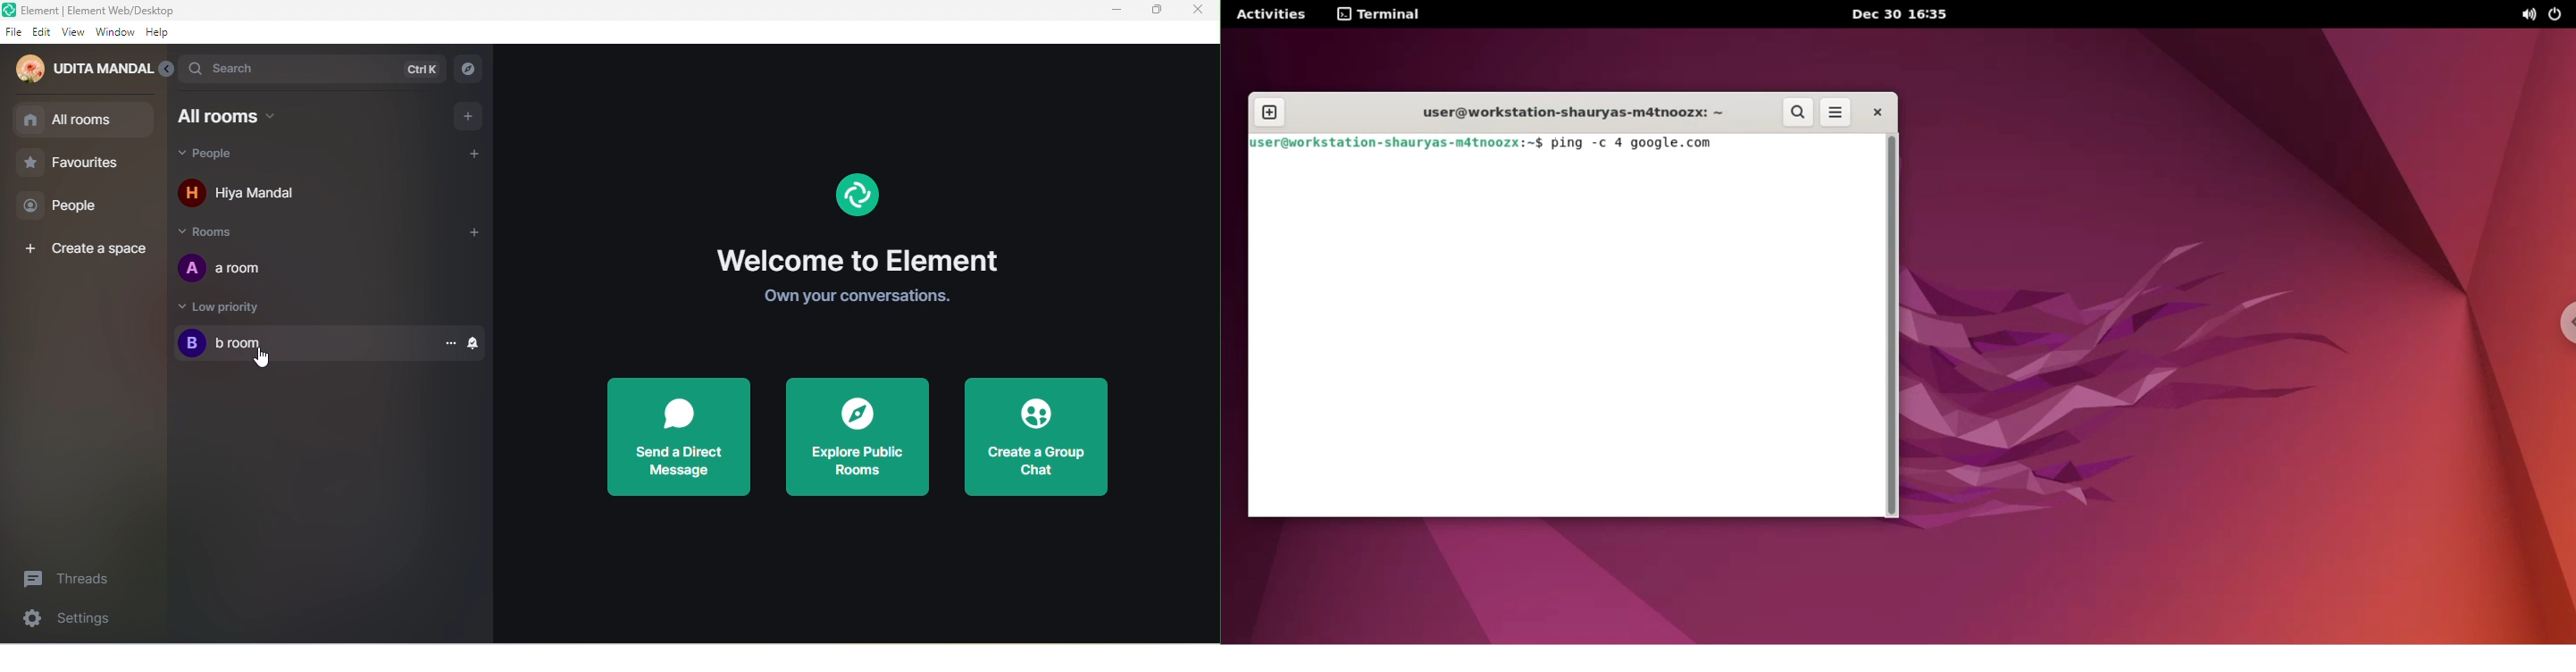 The image size is (2576, 672). Describe the element at coordinates (474, 71) in the screenshot. I see `explore` at that location.